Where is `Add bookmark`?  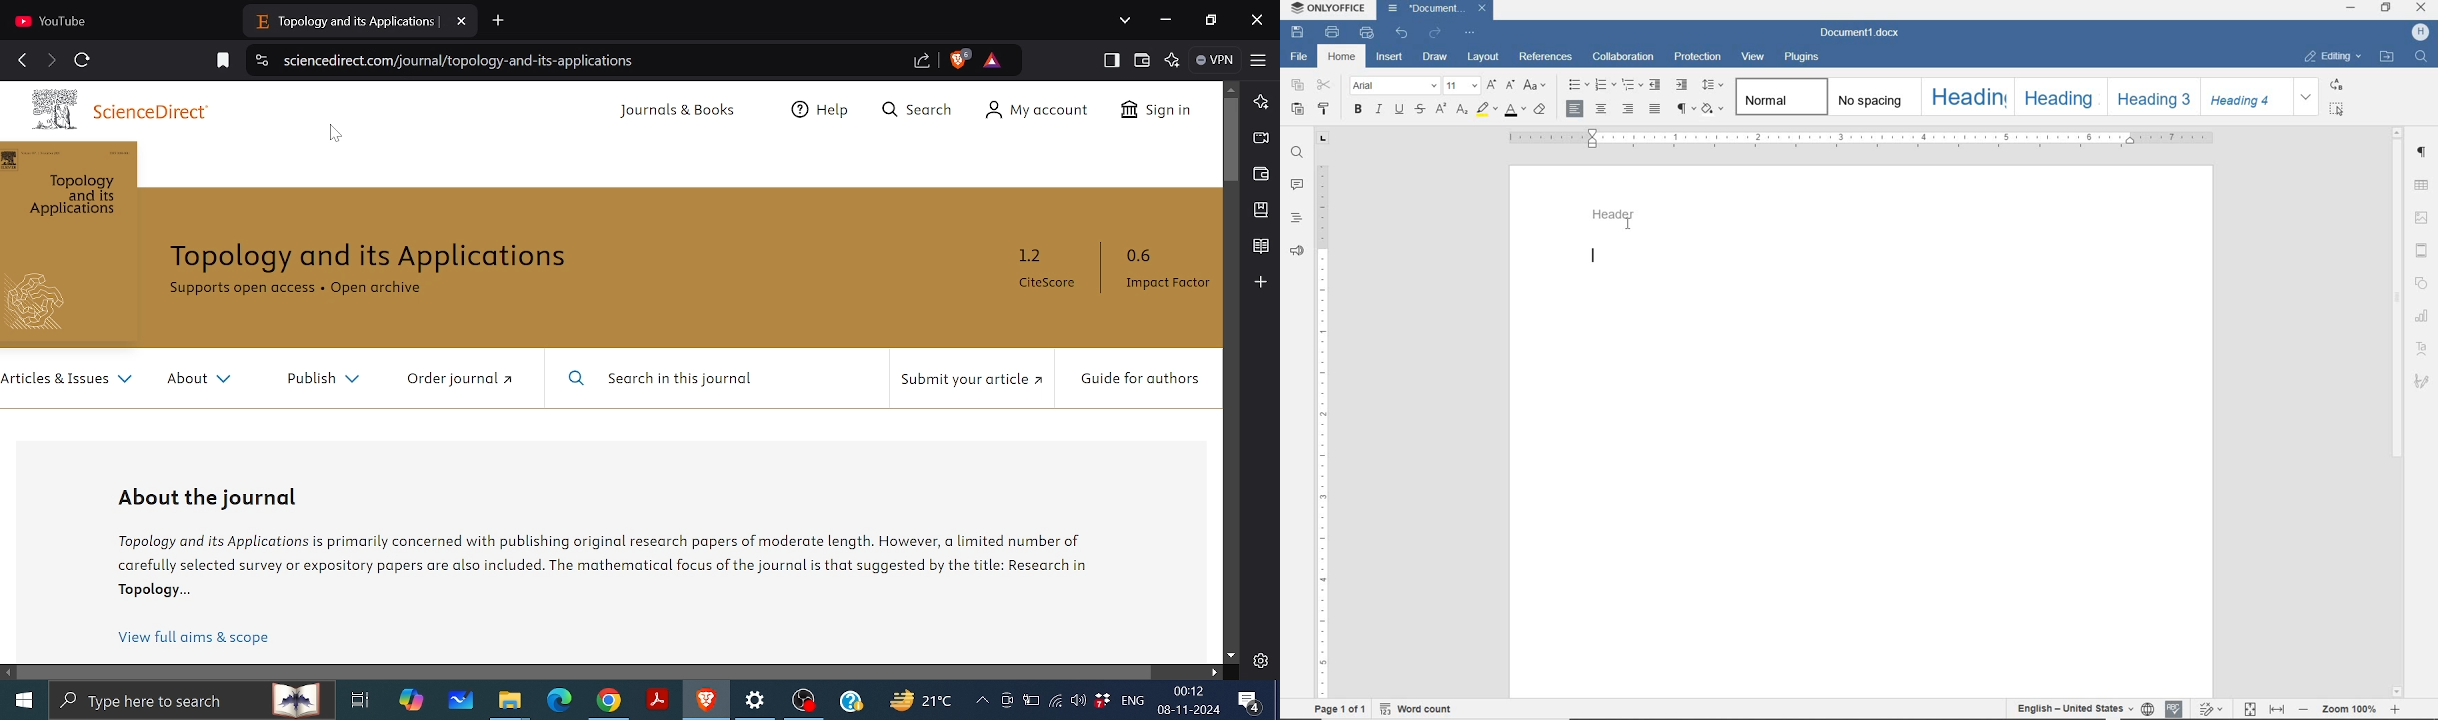
Add bookmark is located at coordinates (224, 61).